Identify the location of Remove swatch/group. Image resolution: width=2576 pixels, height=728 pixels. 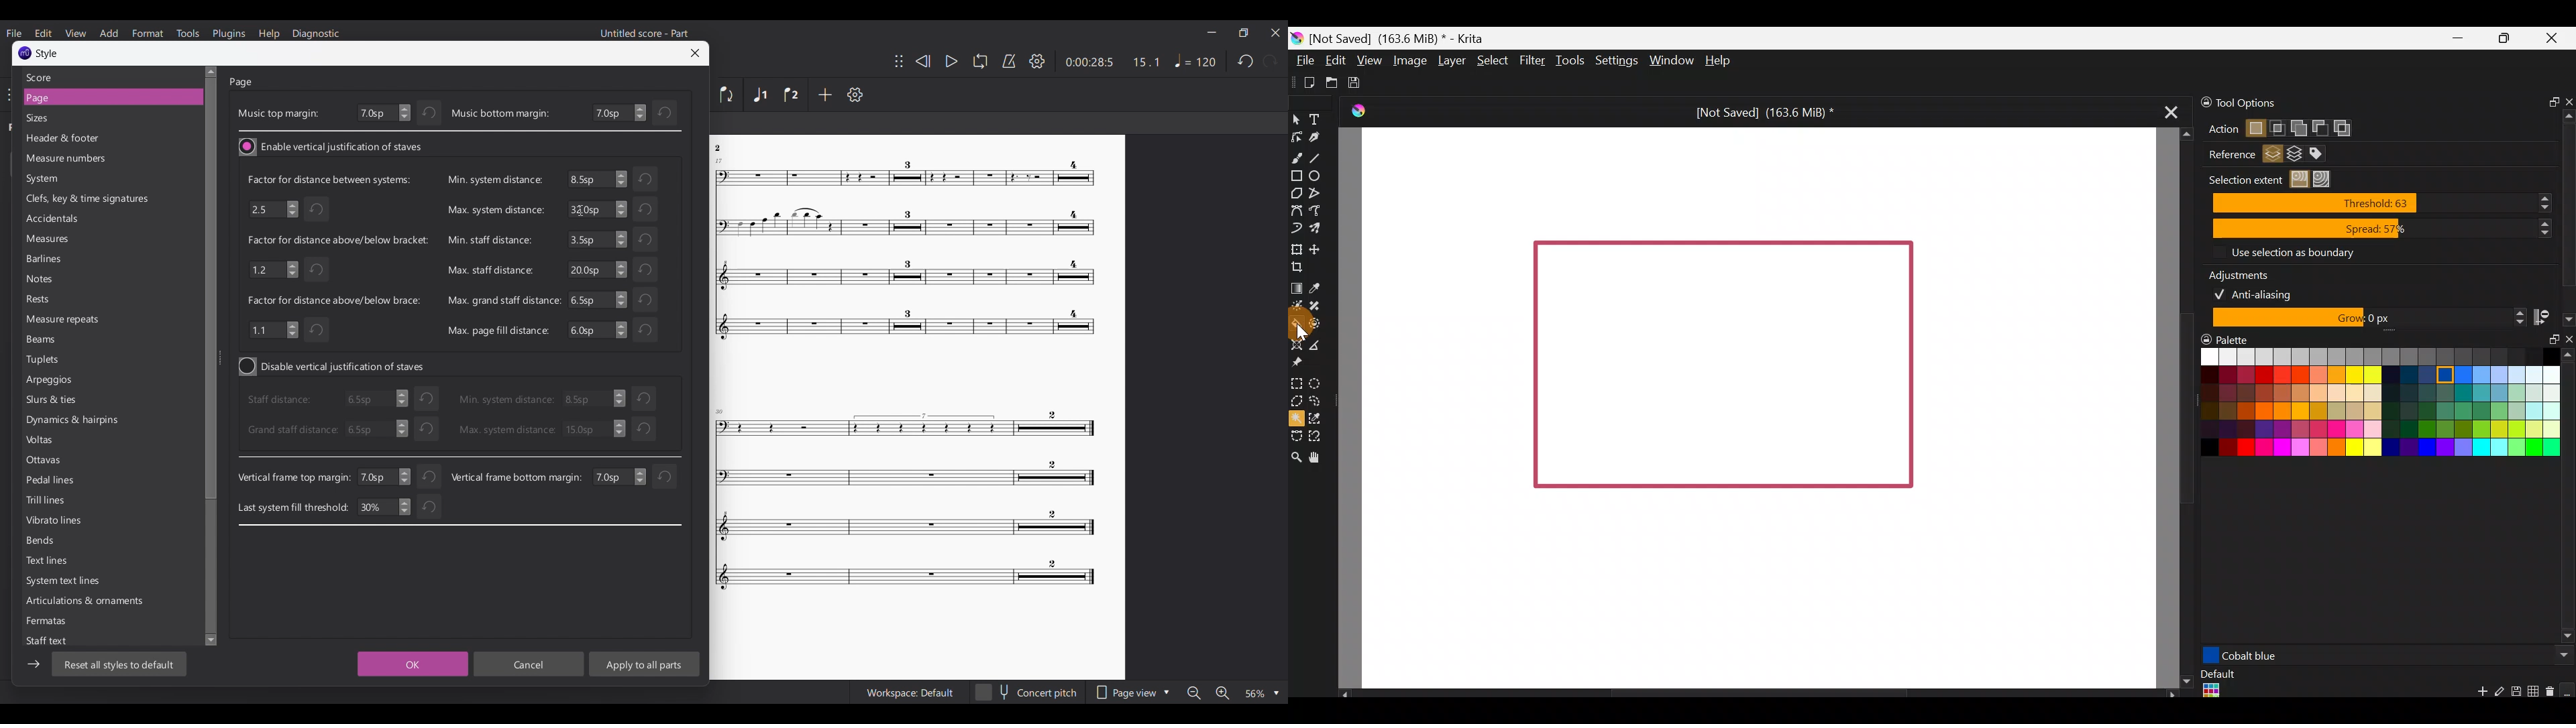
(2553, 696).